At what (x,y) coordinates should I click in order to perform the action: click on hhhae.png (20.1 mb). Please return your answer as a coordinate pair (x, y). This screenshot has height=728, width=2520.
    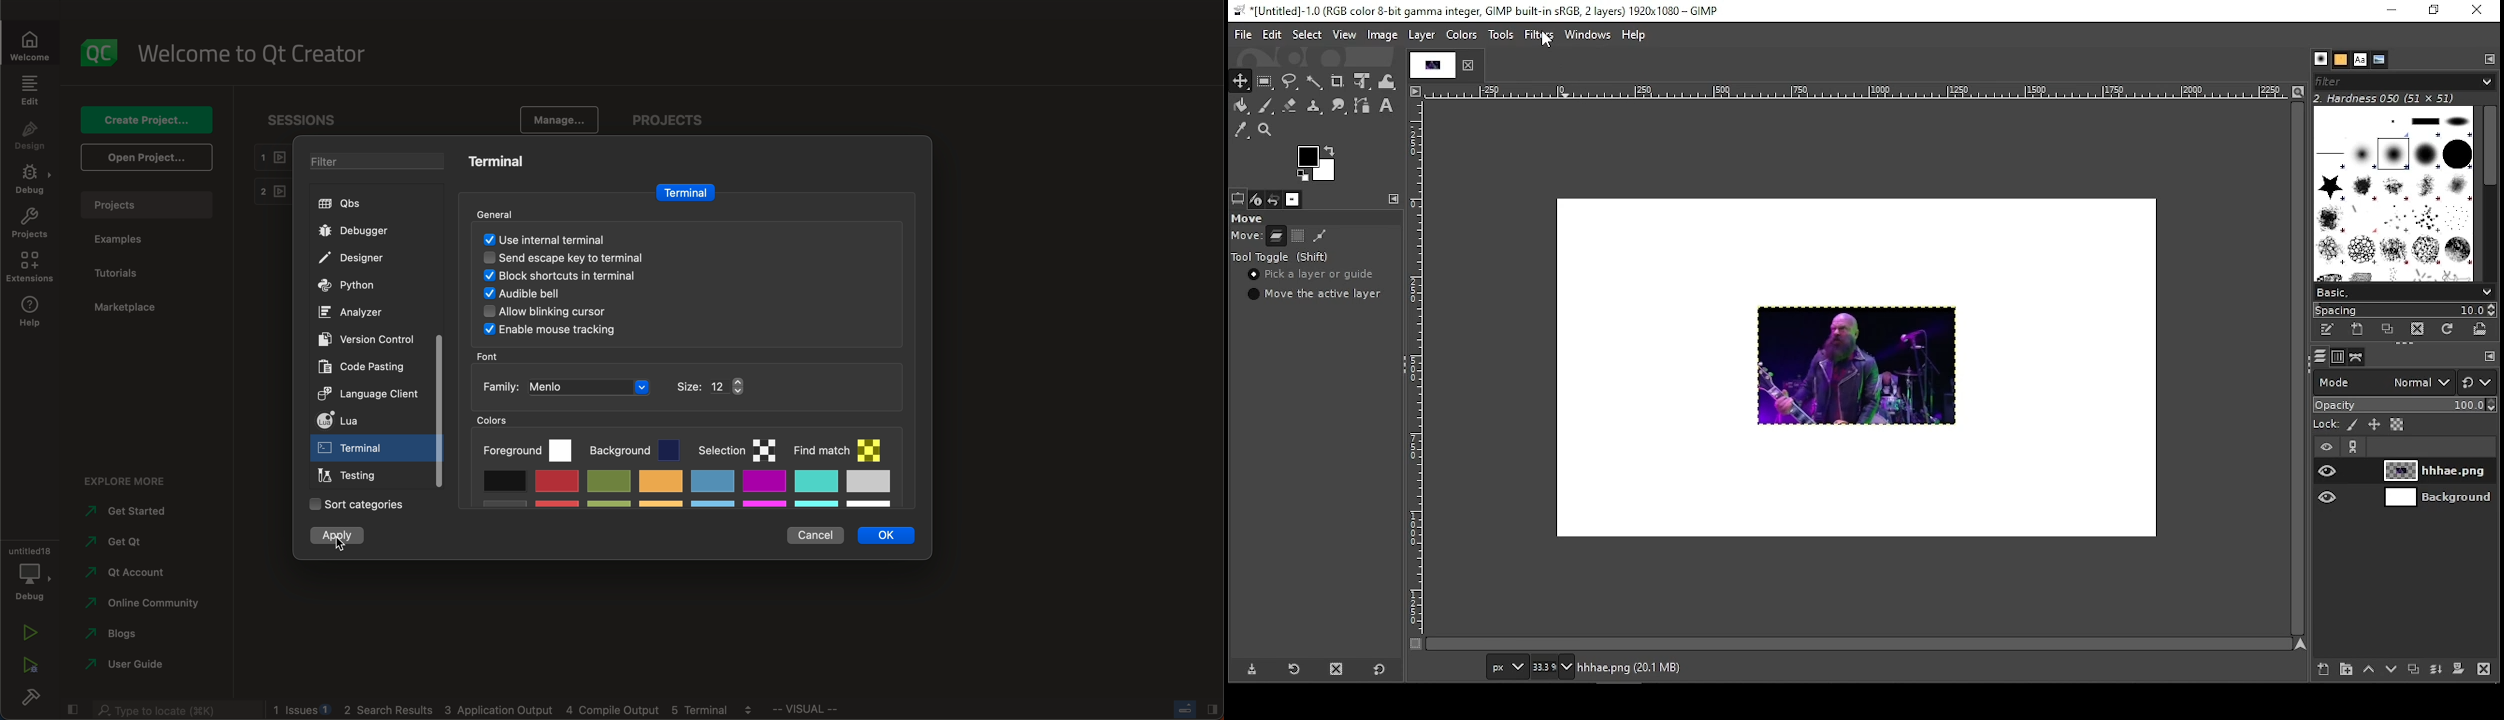
    Looking at the image, I should click on (1630, 667).